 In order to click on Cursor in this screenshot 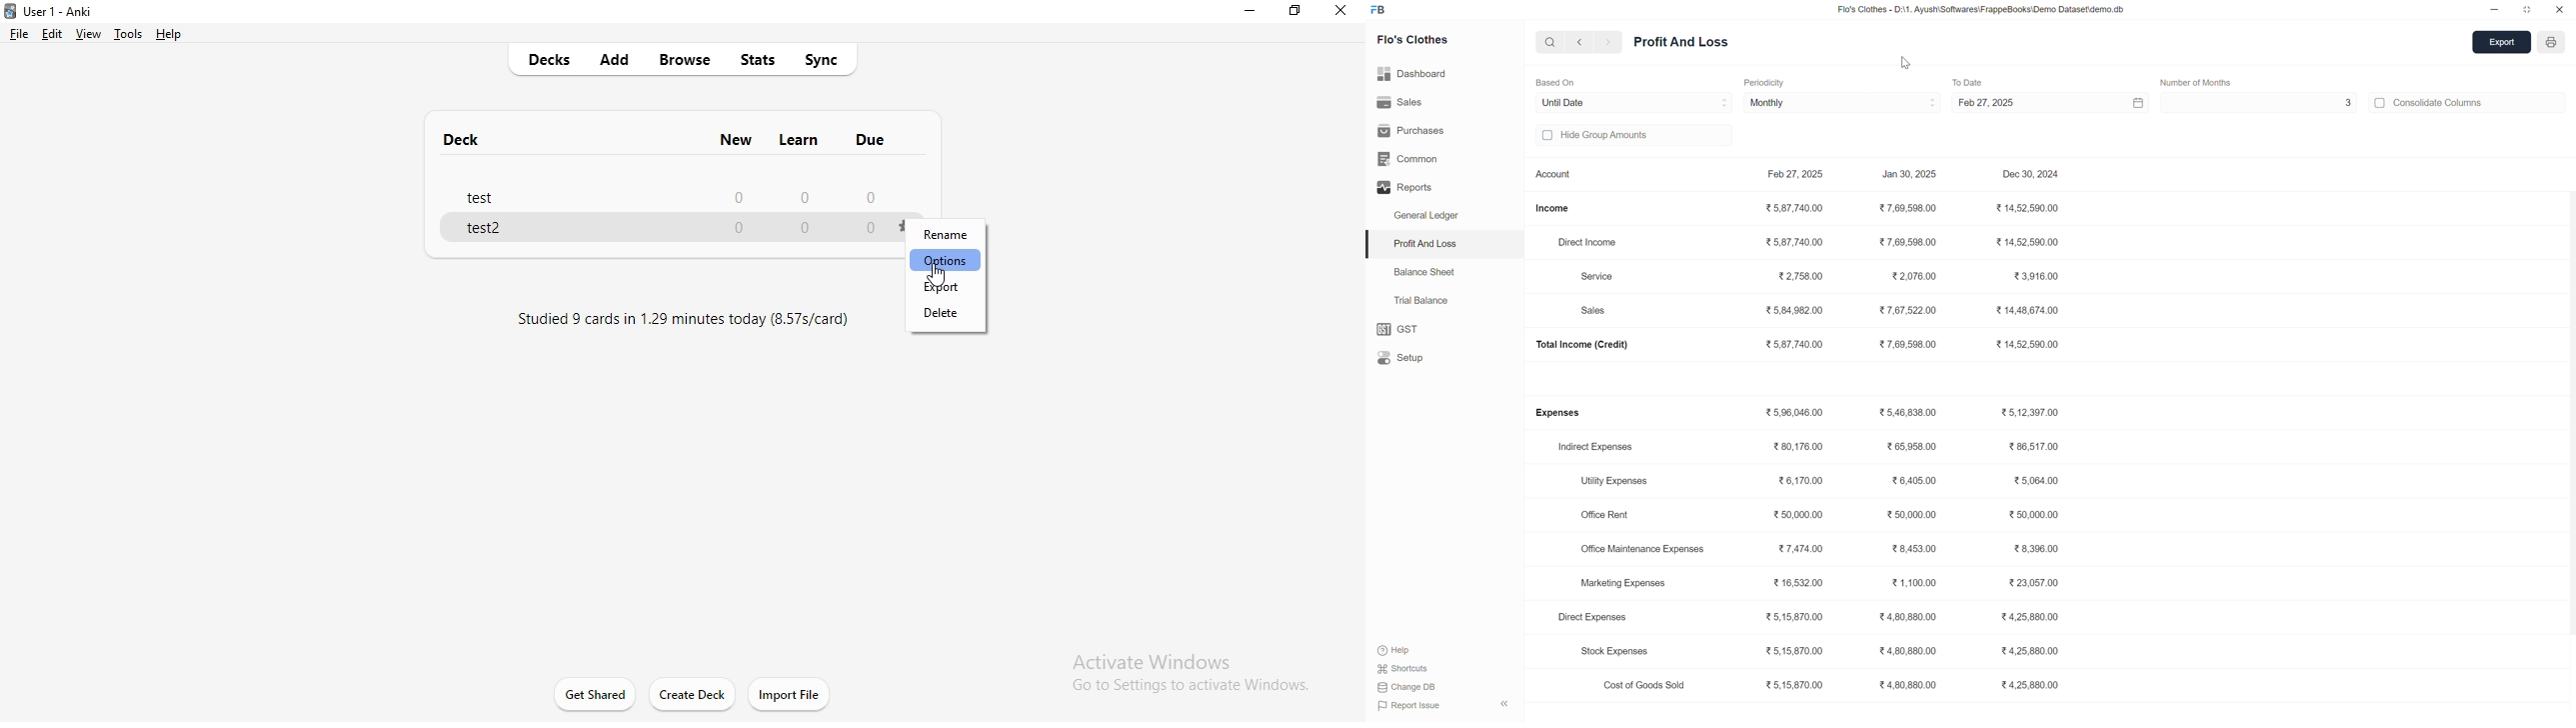, I will do `click(937, 275)`.